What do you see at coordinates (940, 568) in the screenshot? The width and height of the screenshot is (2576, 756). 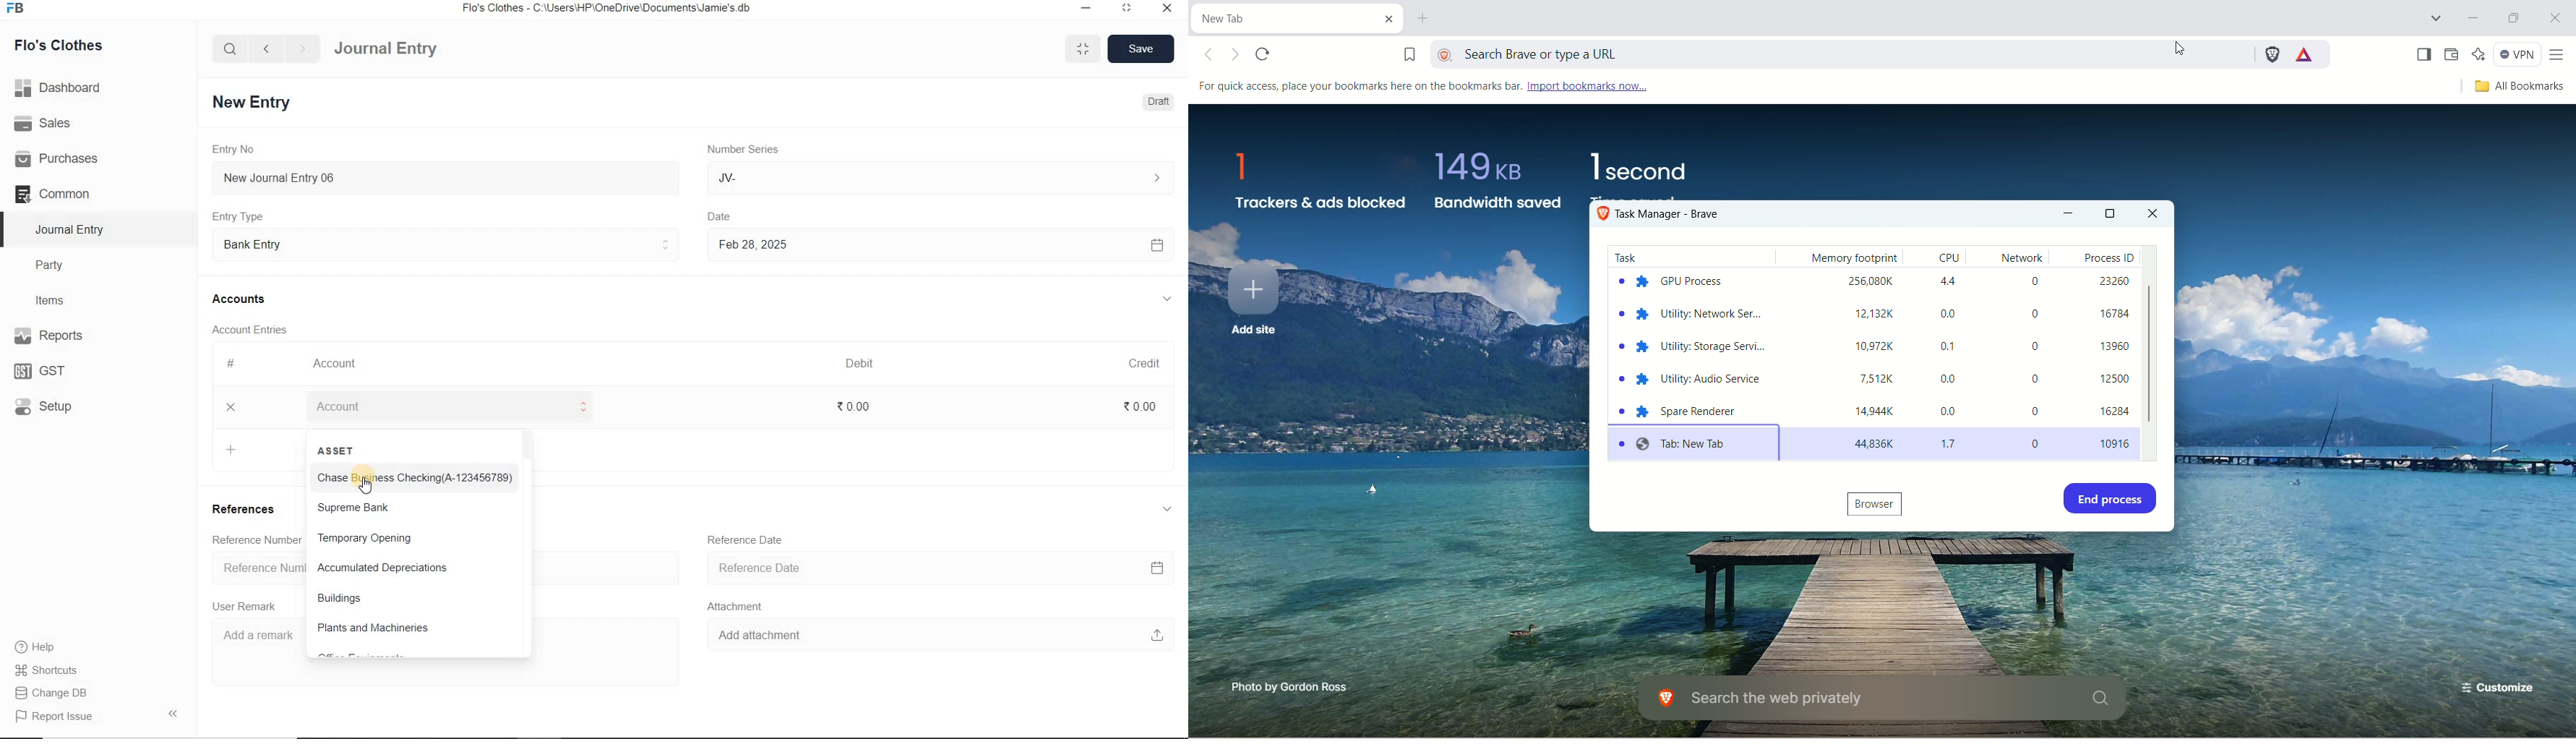 I see `Reference Date` at bounding box center [940, 568].